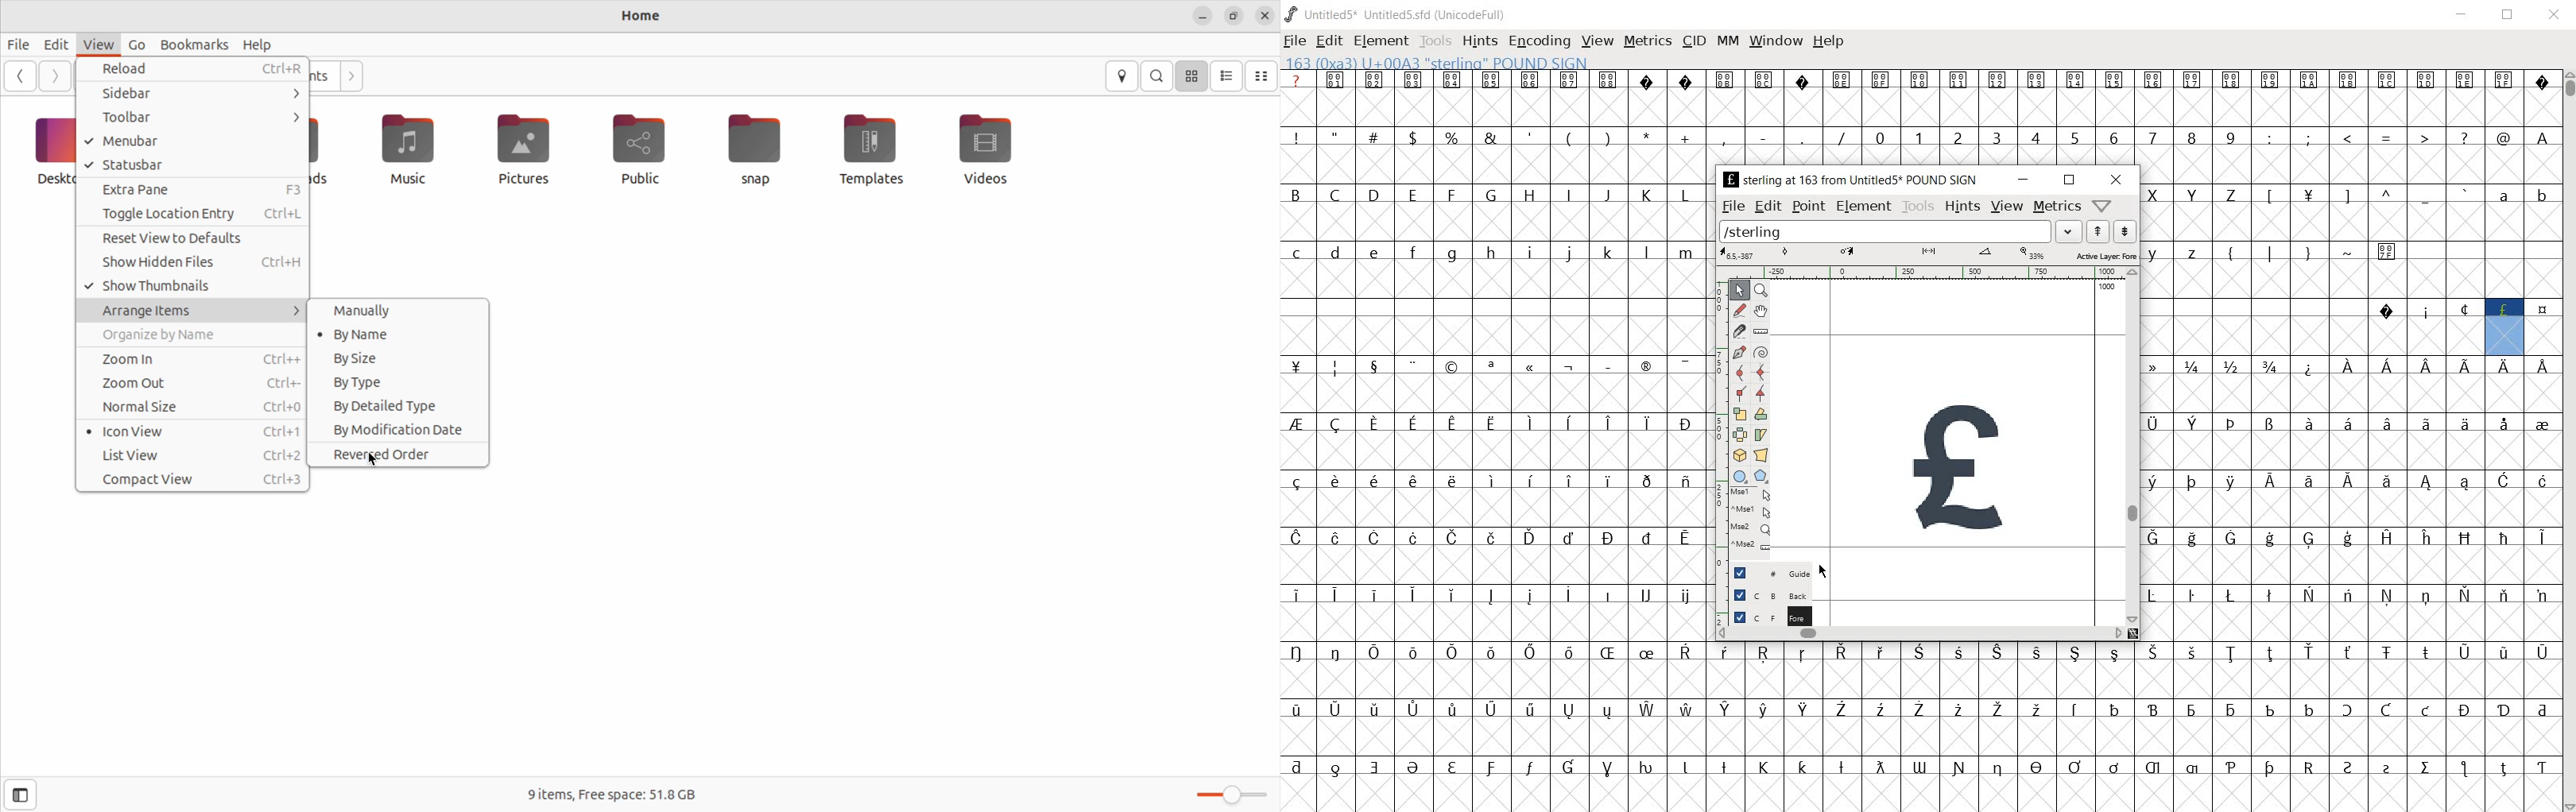 The image size is (2576, 812). I want to click on Symbol, so click(2348, 539).